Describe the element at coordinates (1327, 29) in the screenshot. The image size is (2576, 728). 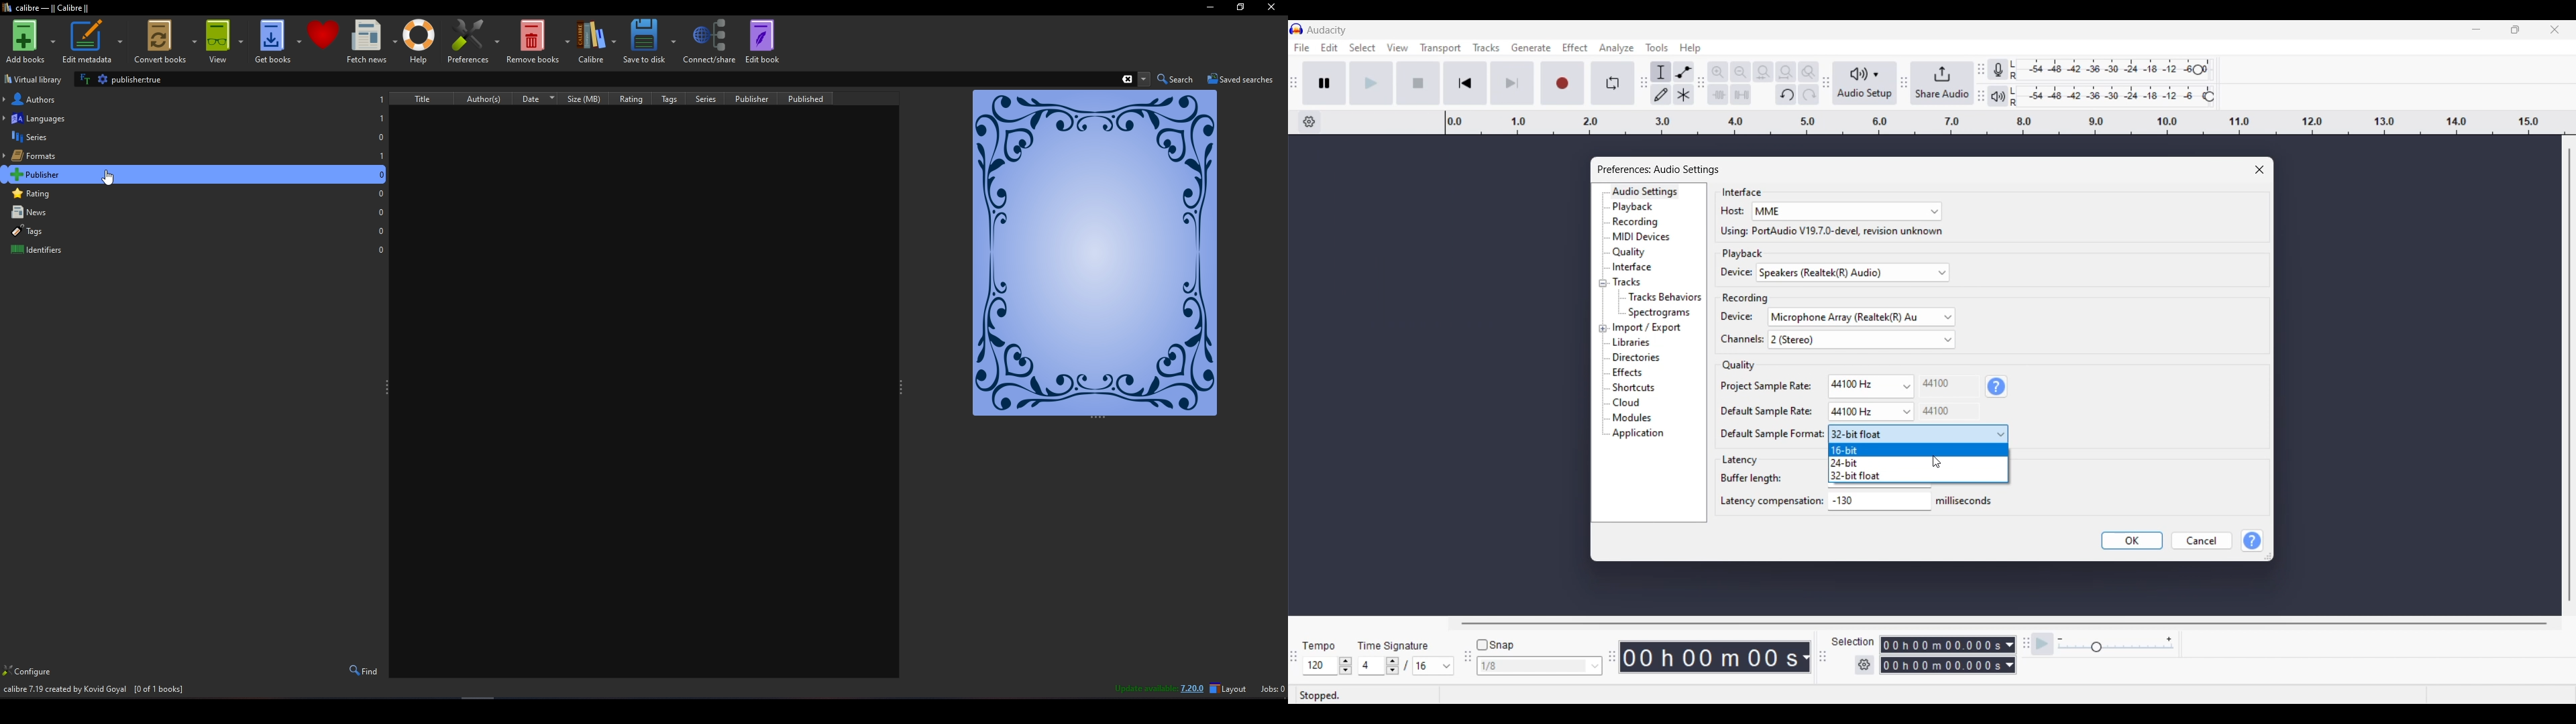
I see `Software name` at that location.